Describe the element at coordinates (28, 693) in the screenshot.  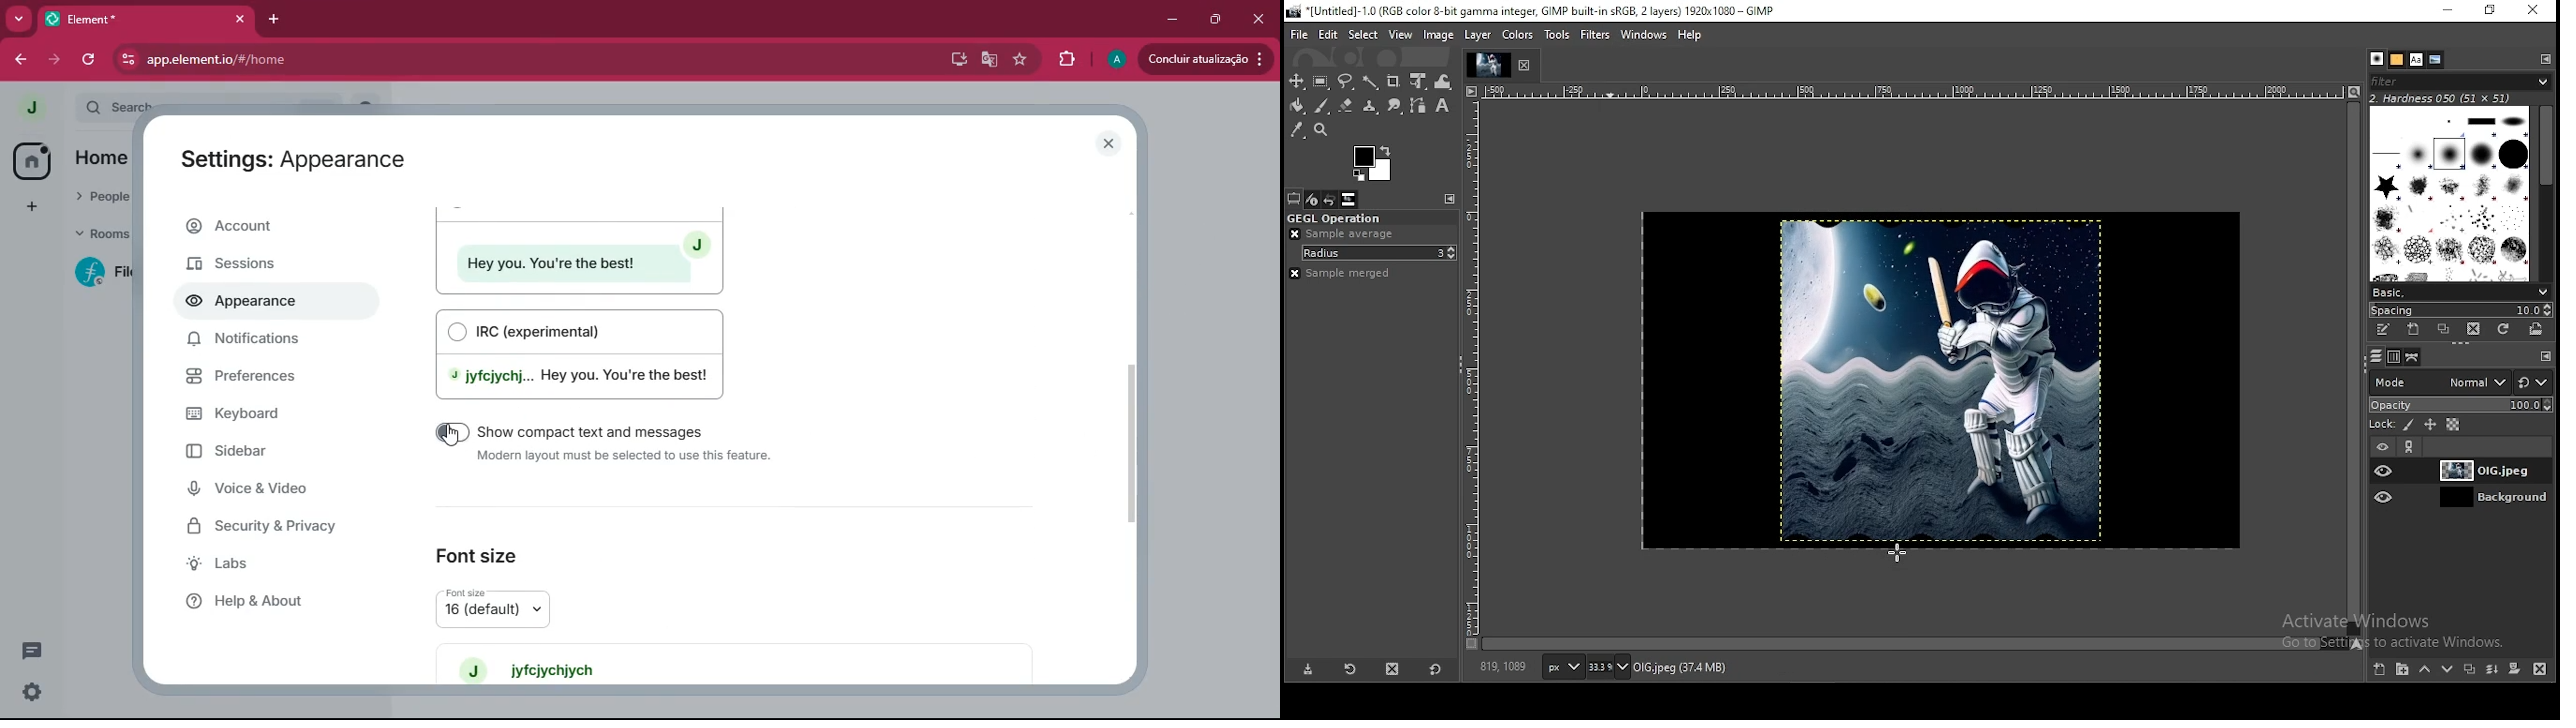
I see `settings` at that location.